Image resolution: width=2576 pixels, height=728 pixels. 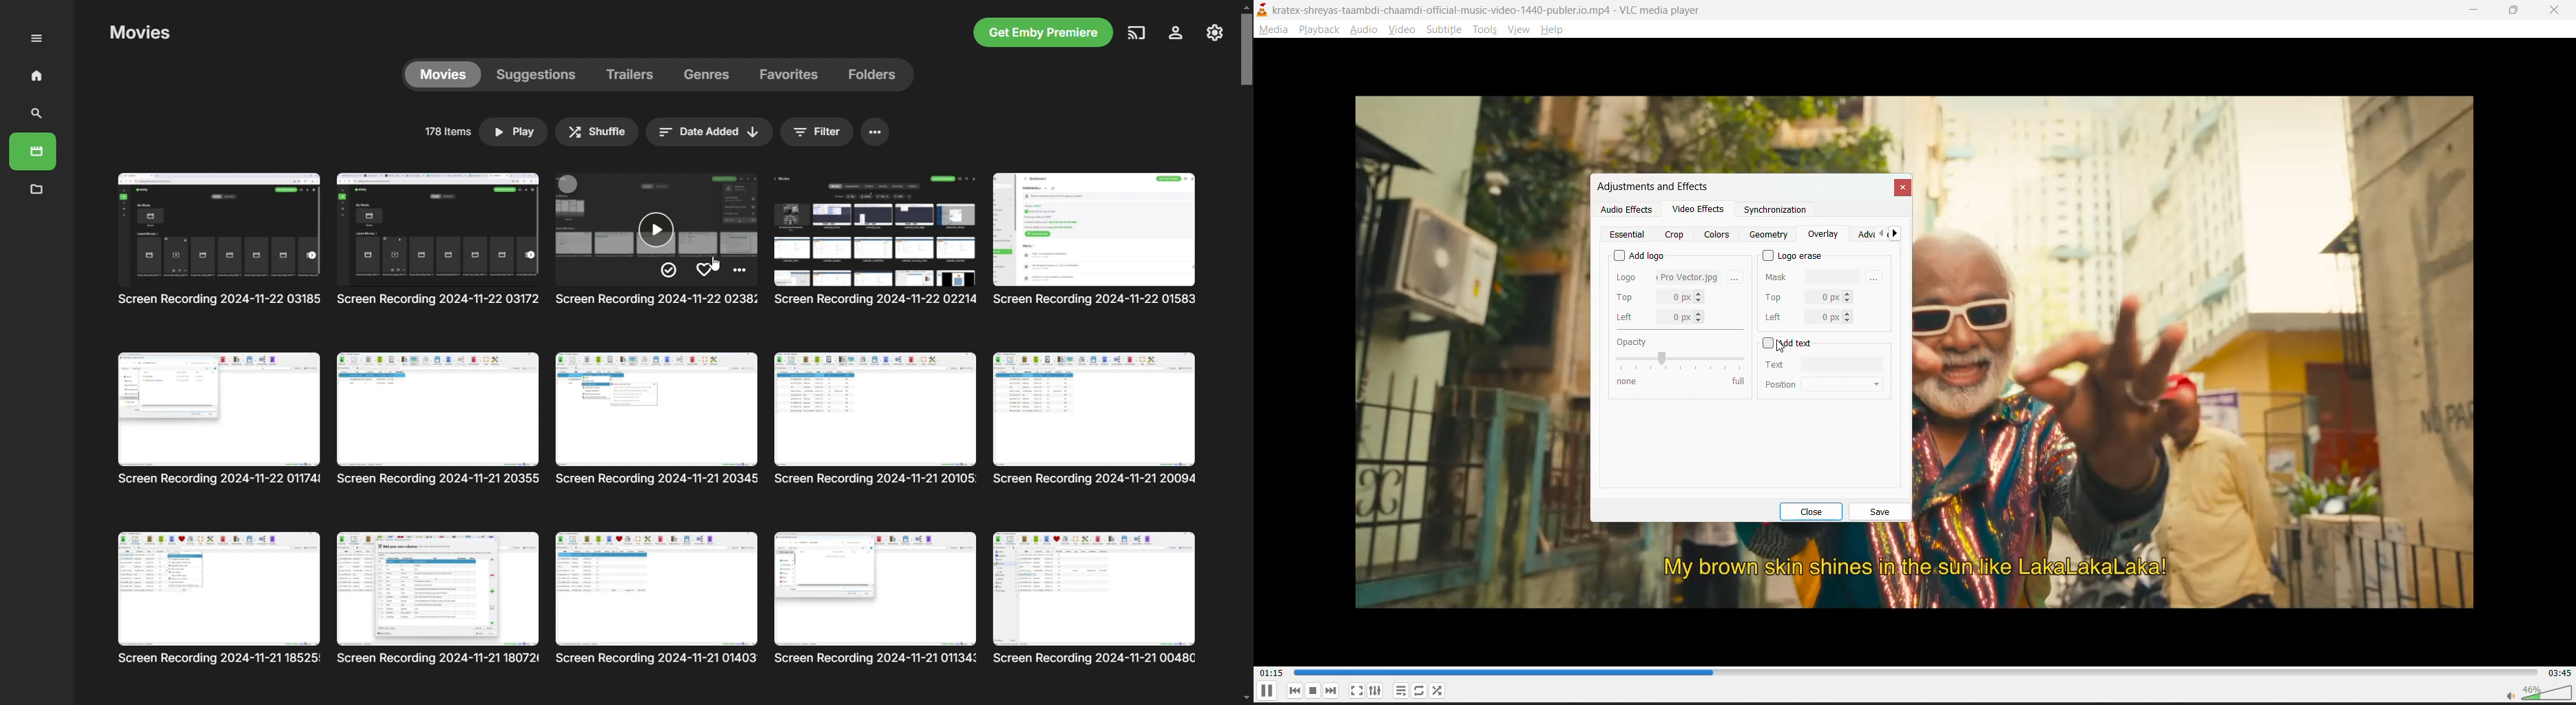 What do you see at coordinates (1901, 188) in the screenshot?
I see `close tab` at bounding box center [1901, 188].